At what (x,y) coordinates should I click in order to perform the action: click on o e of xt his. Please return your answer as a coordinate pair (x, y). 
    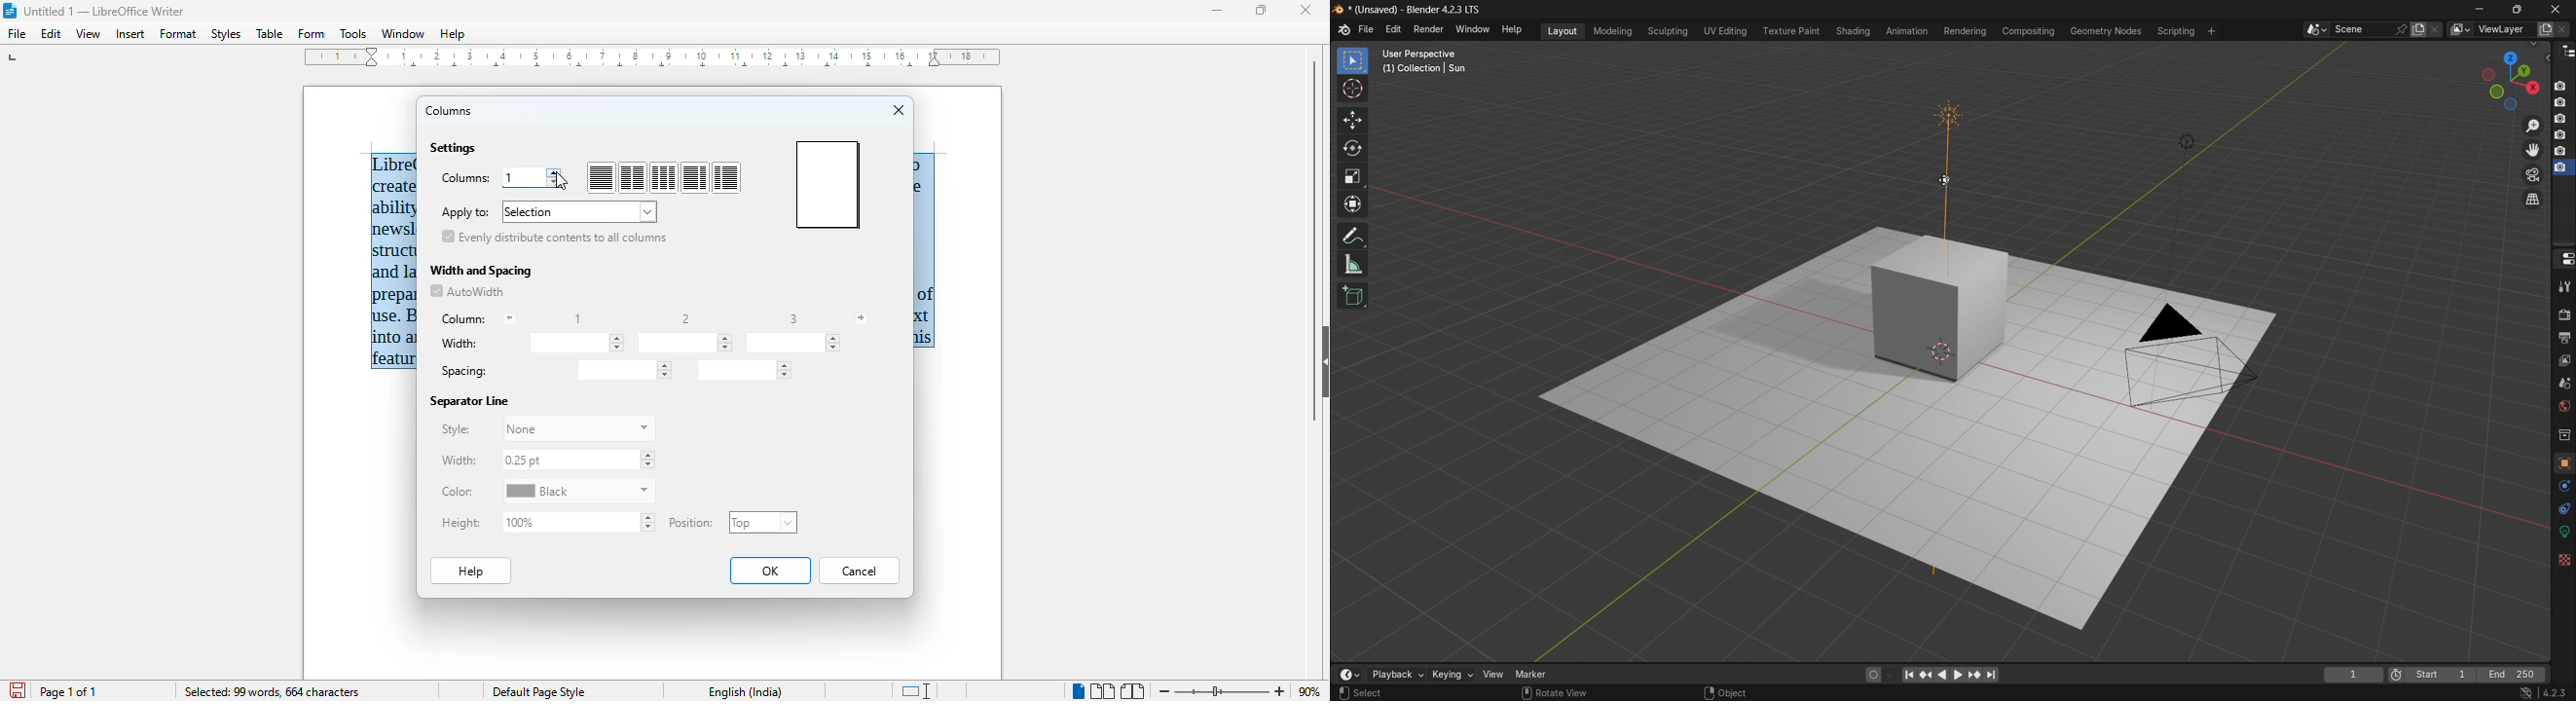
    Looking at the image, I should click on (925, 252).